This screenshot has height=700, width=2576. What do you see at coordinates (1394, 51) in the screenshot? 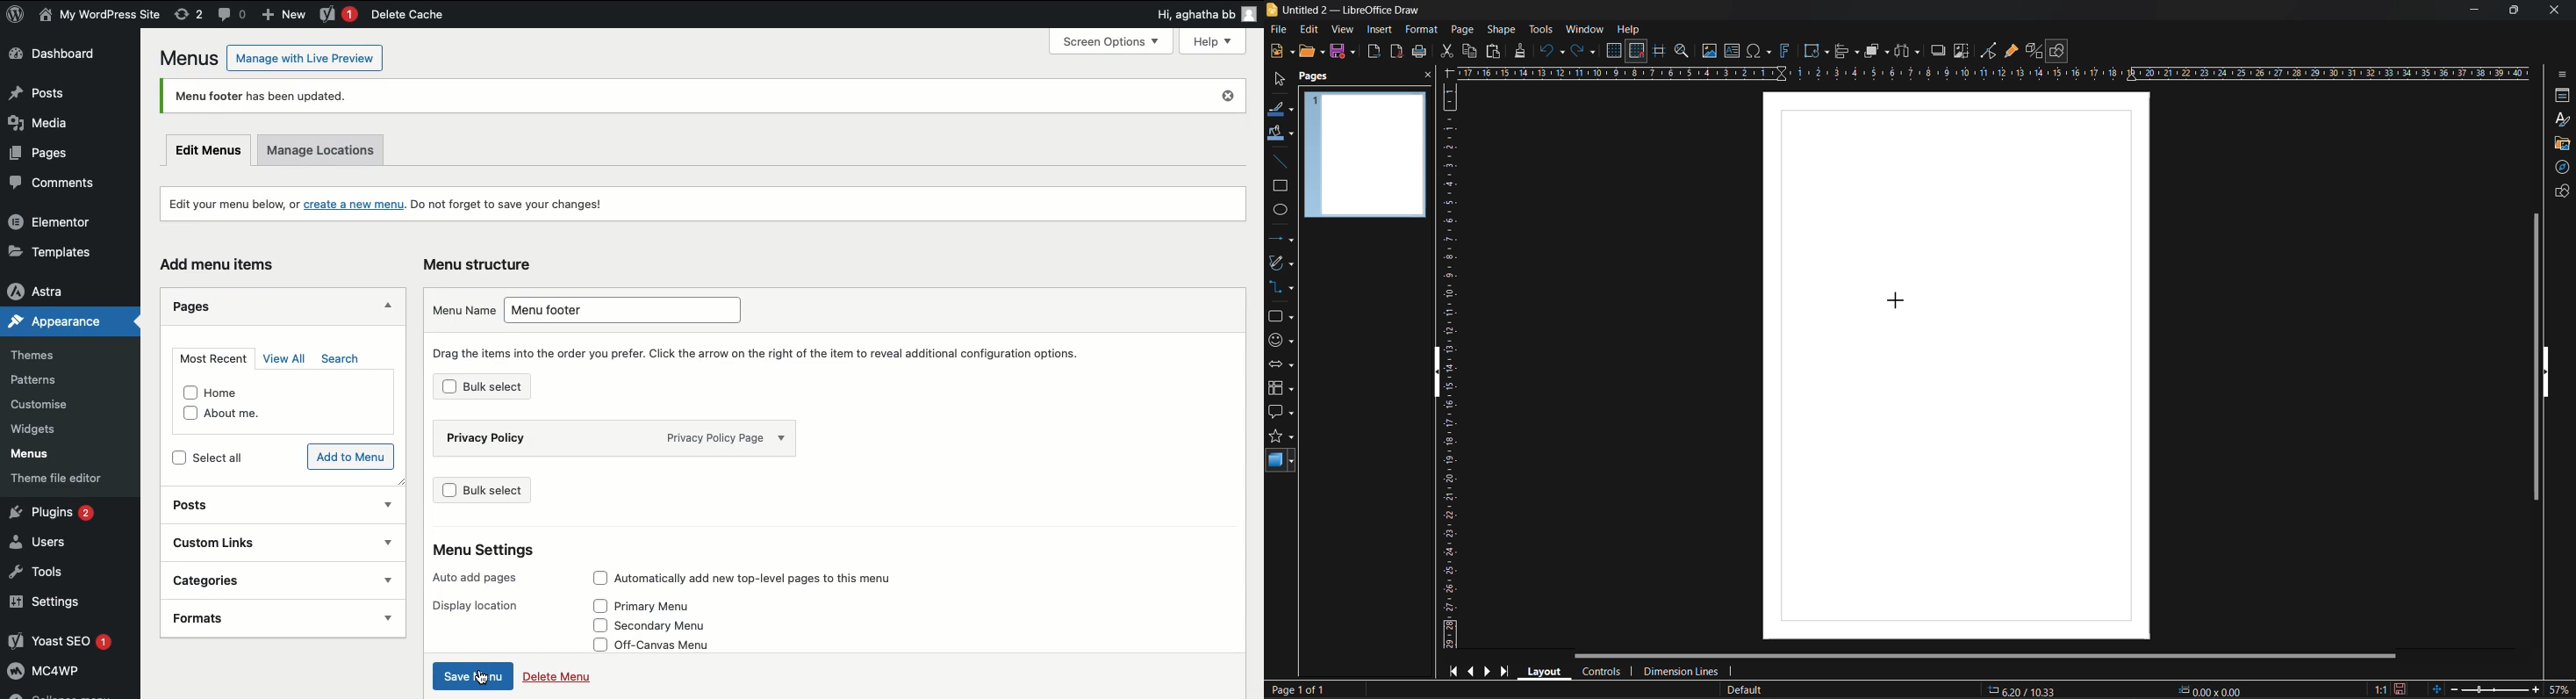
I see `export as pdf` at bounding box center [1394, 51].